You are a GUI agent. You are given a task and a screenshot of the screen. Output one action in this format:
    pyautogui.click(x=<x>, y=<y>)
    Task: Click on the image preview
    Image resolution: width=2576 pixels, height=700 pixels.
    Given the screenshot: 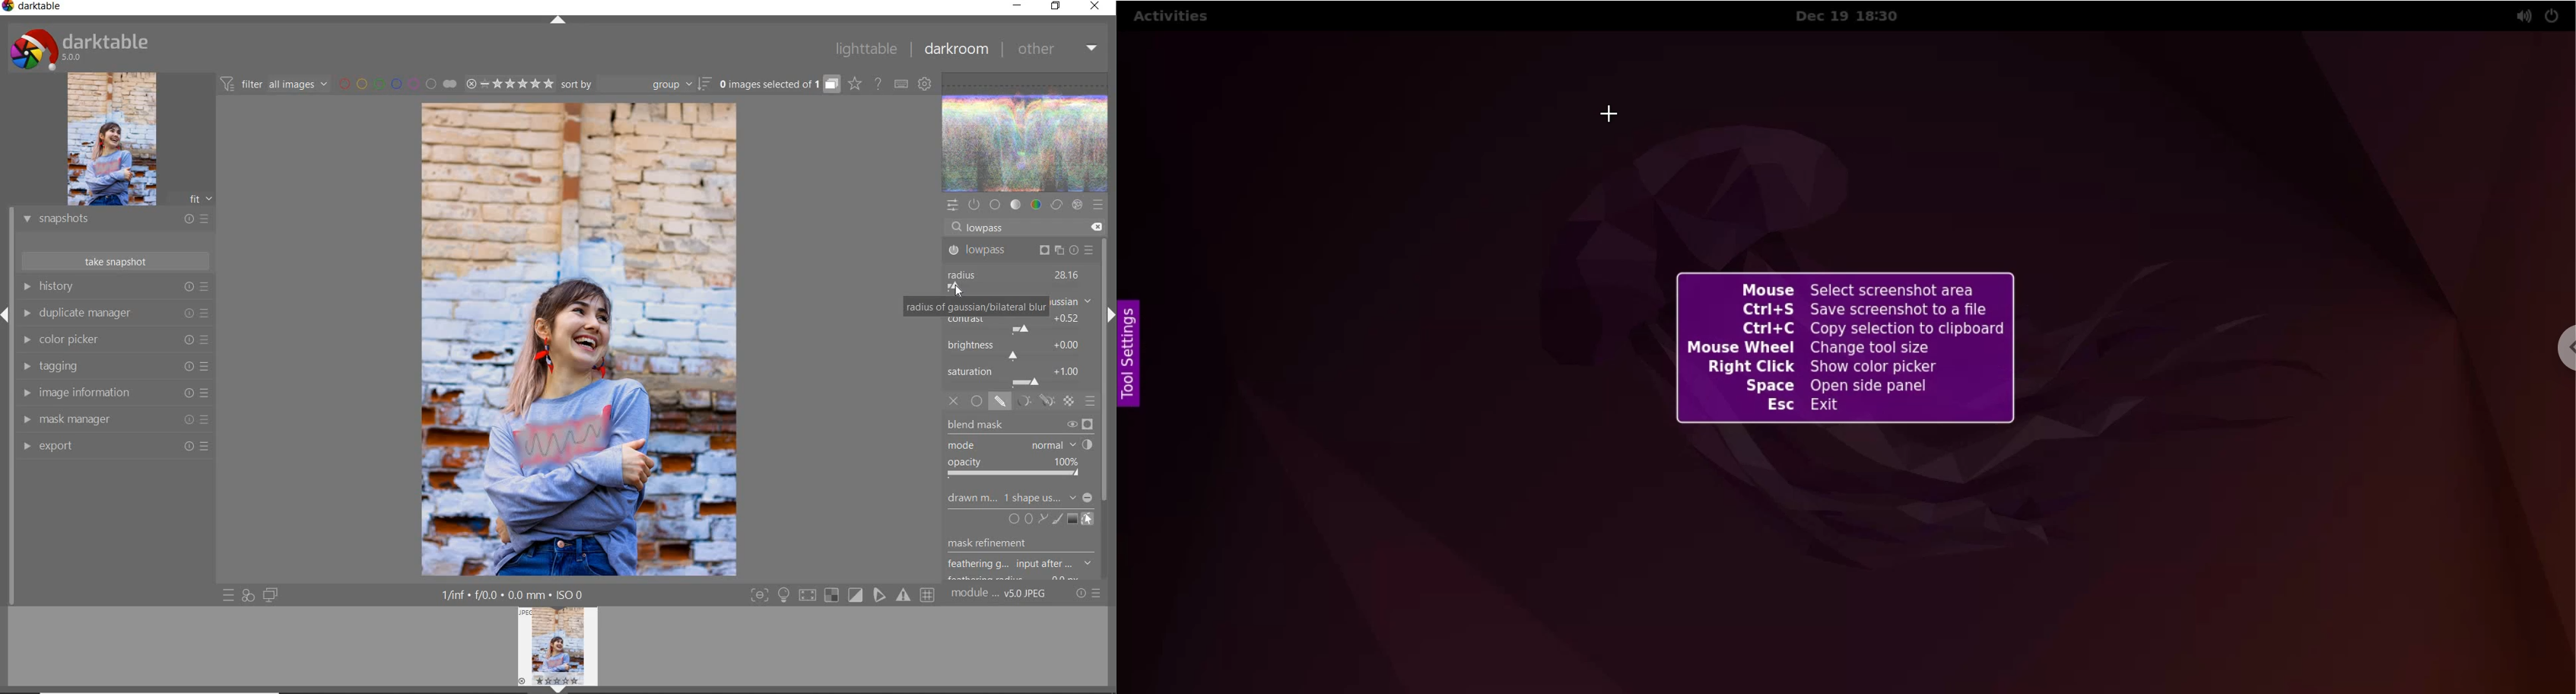 What is the action you would take?
    pyautogui.click(x=130, y=138)
    